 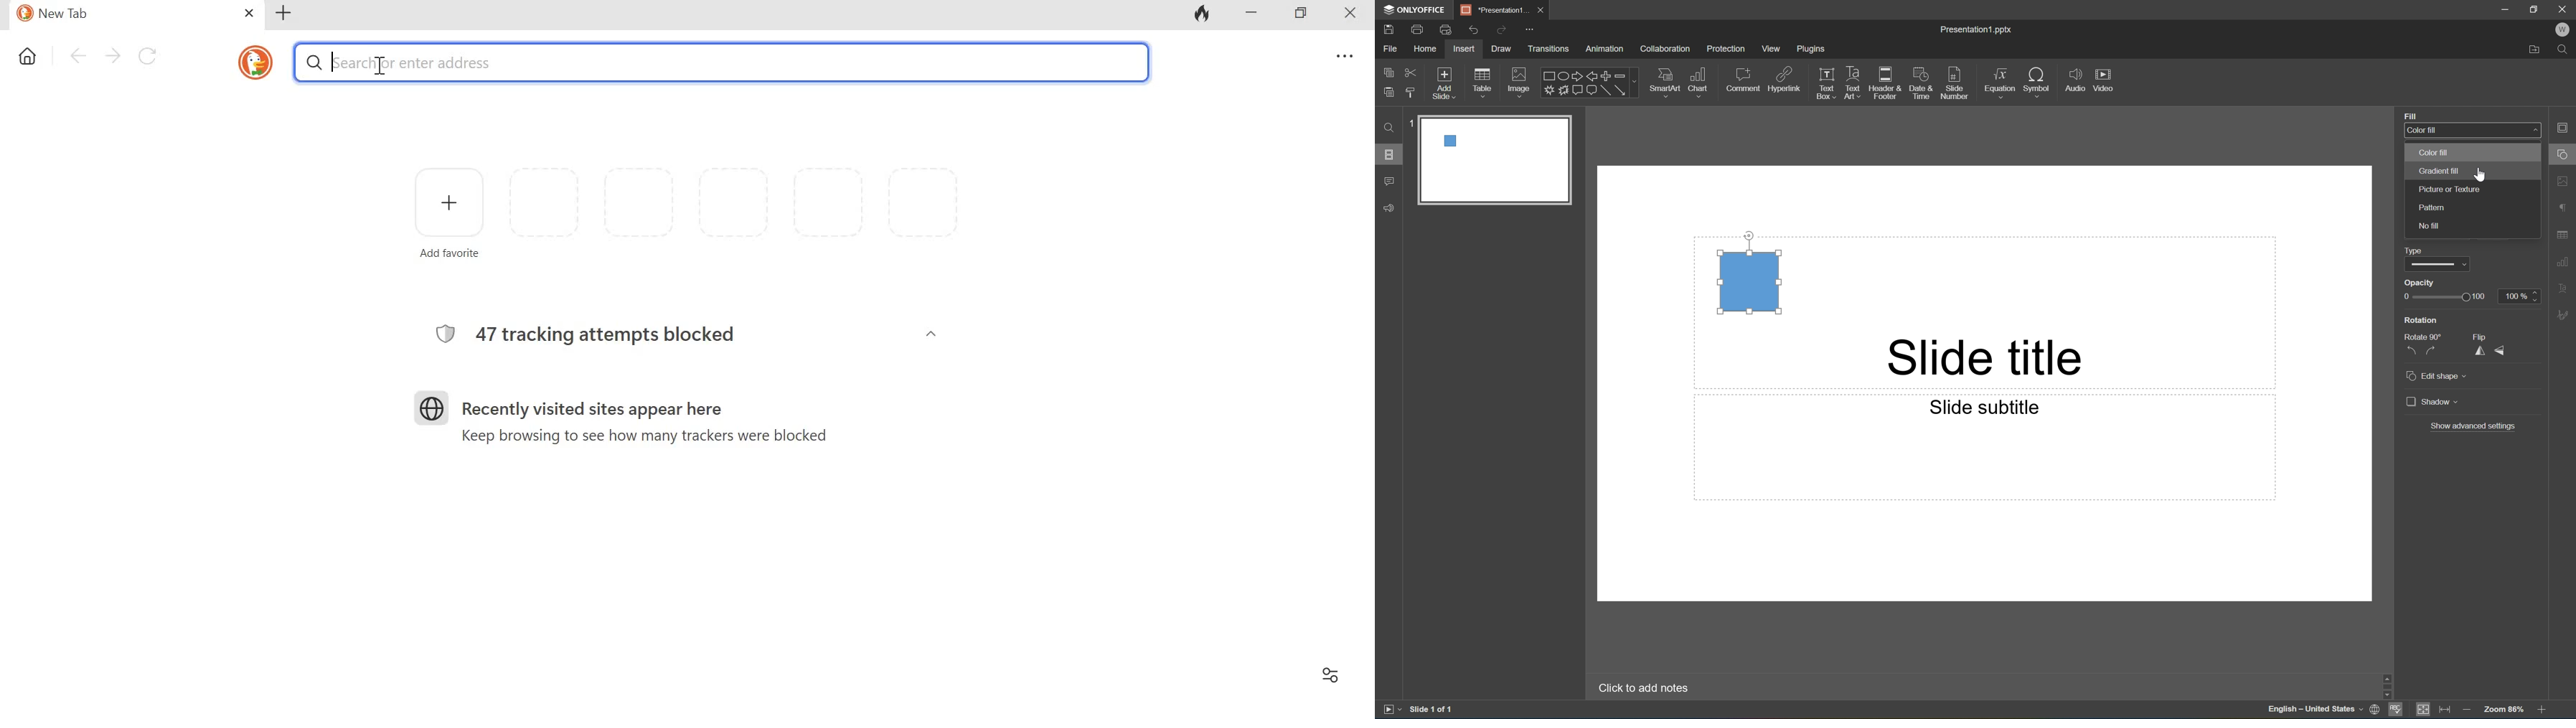 I want to click on Protection, so click(x=1725, y=49).